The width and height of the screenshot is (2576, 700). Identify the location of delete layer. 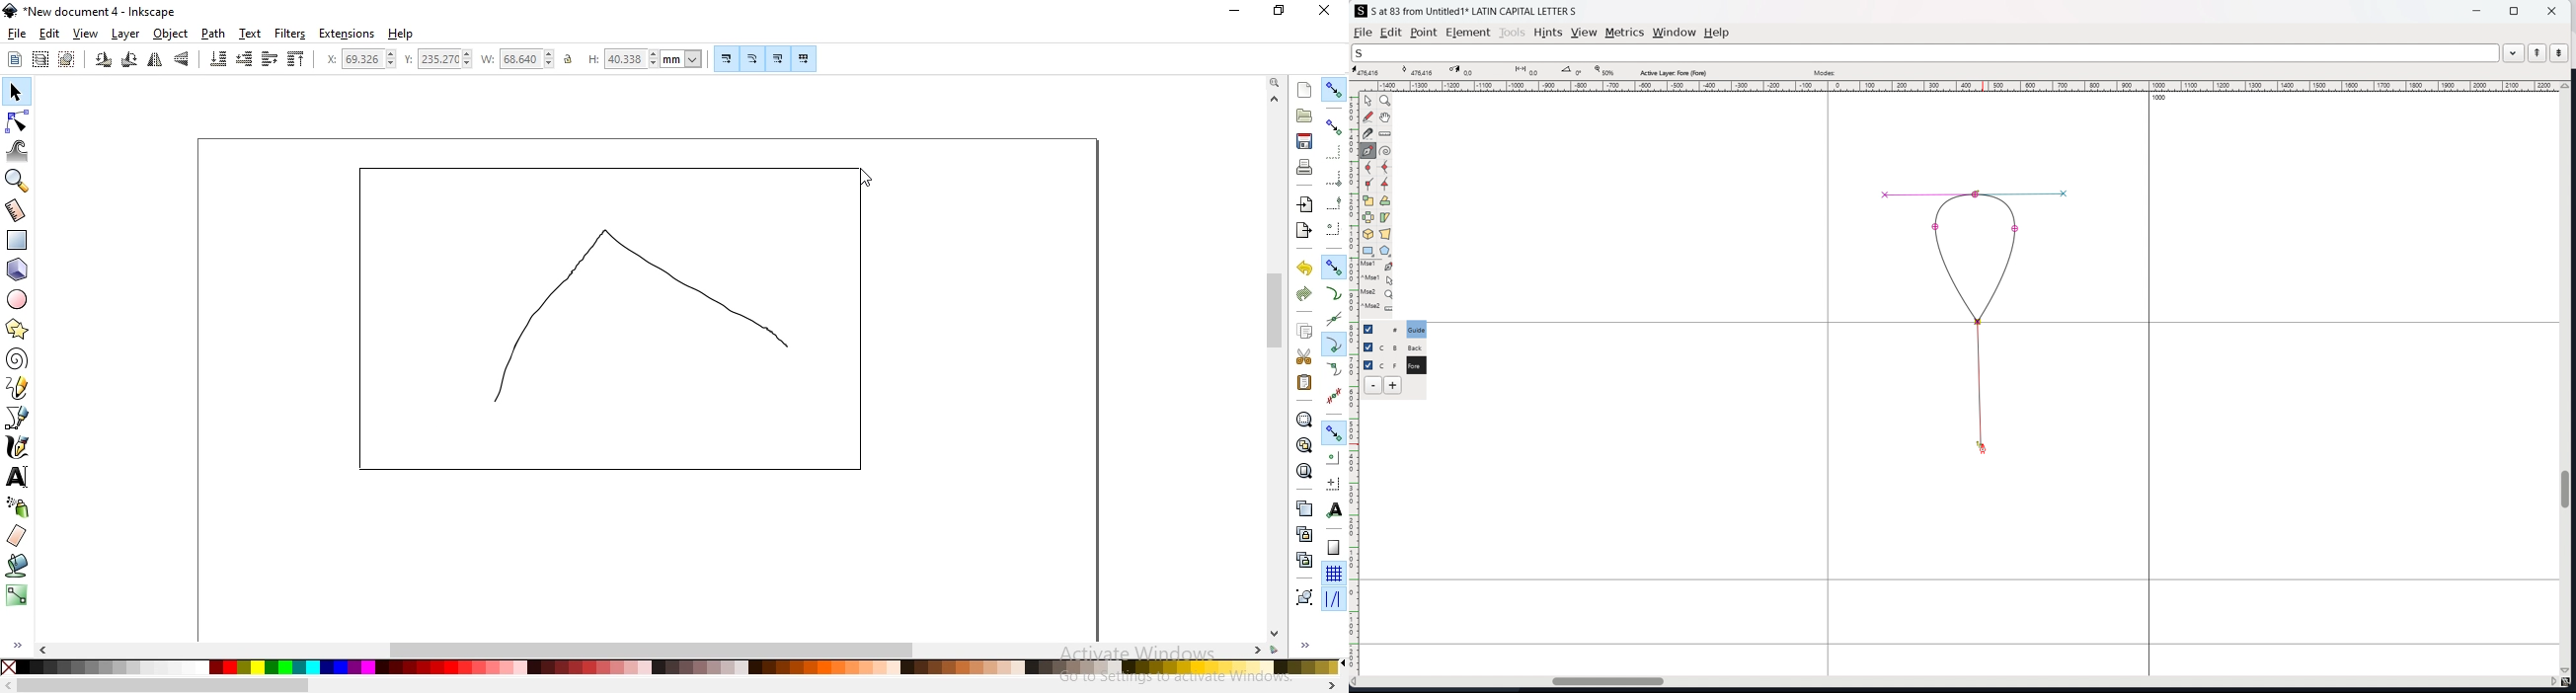
(1373, 386).